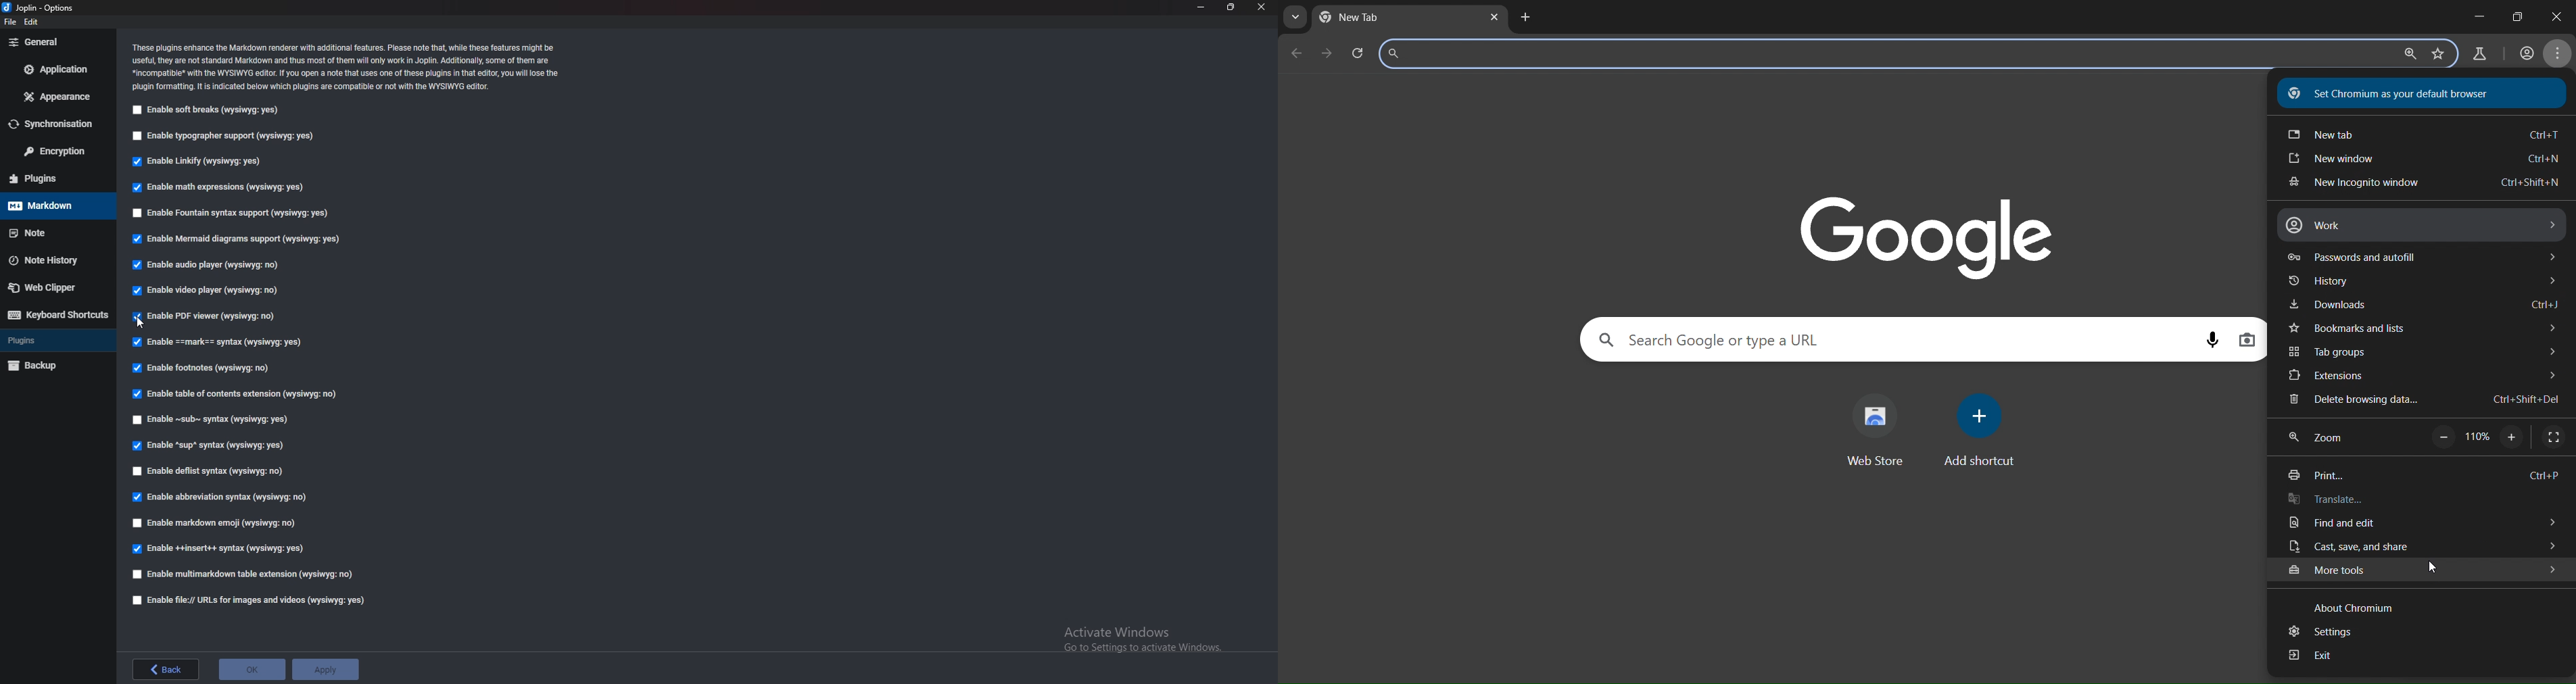 The image size is (2576, 700). What do you see at coordinates (204, 161) in the screenshot?
I see `Enable Linkify` at bounding box center [204, 161].